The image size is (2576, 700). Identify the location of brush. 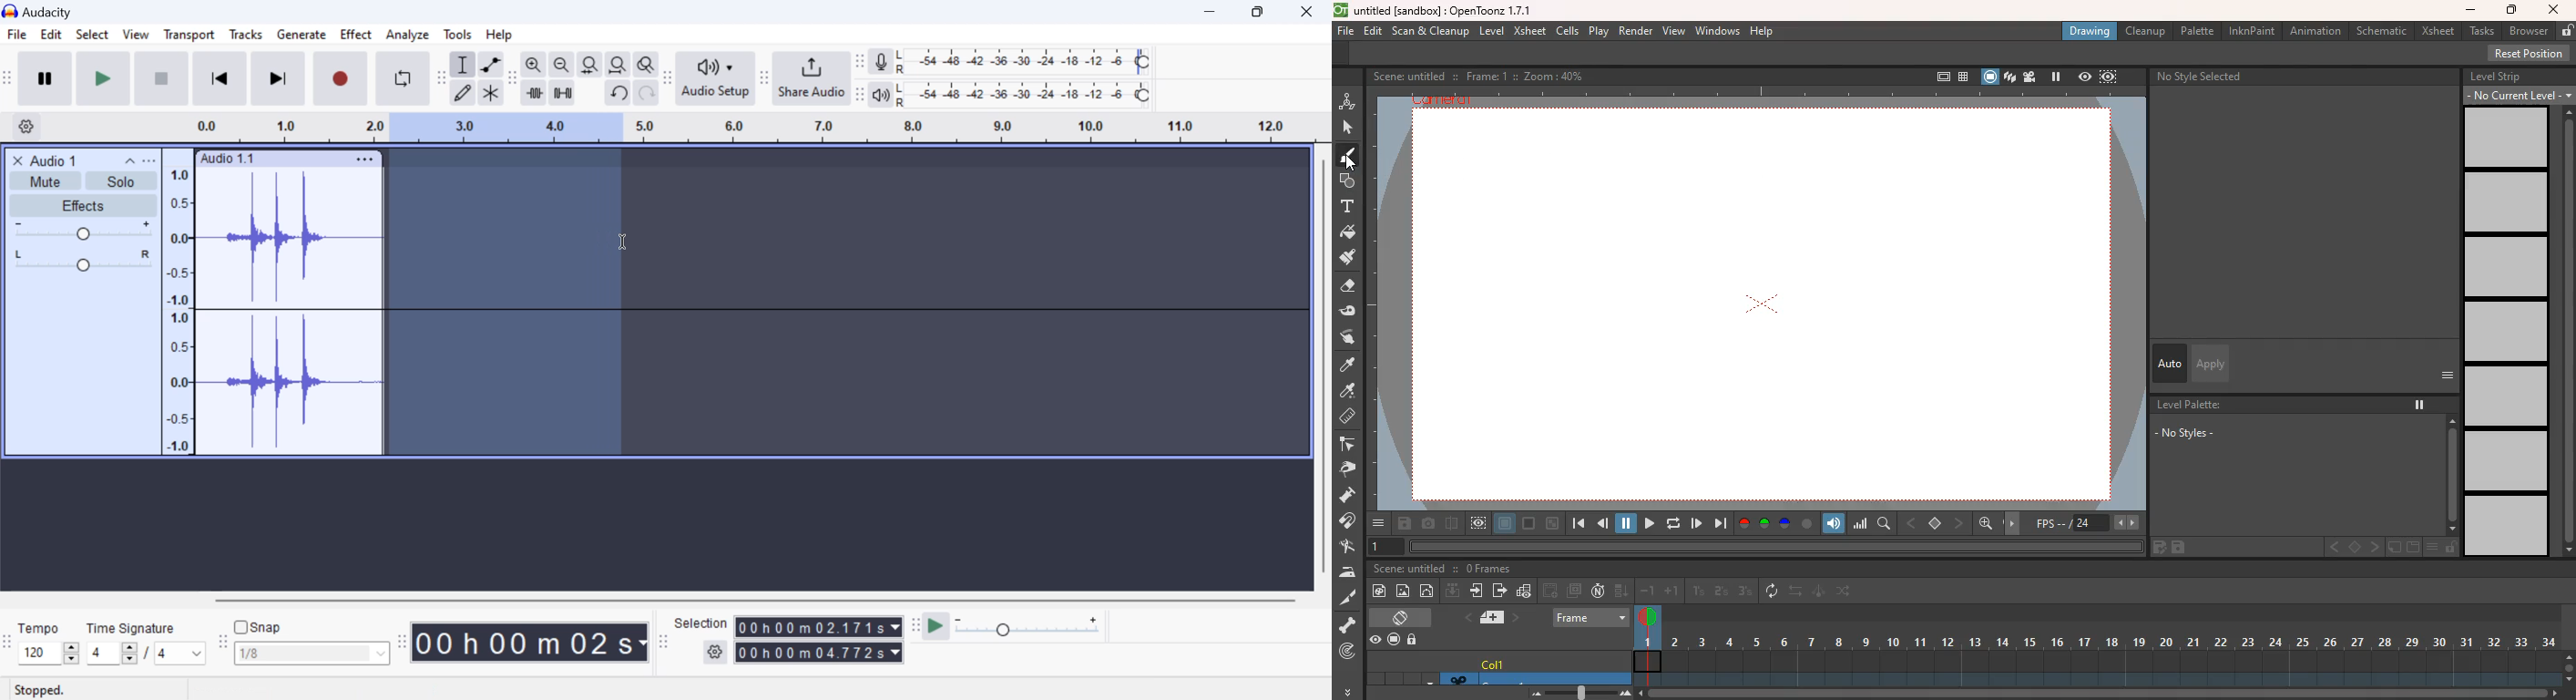
(1346, 159).